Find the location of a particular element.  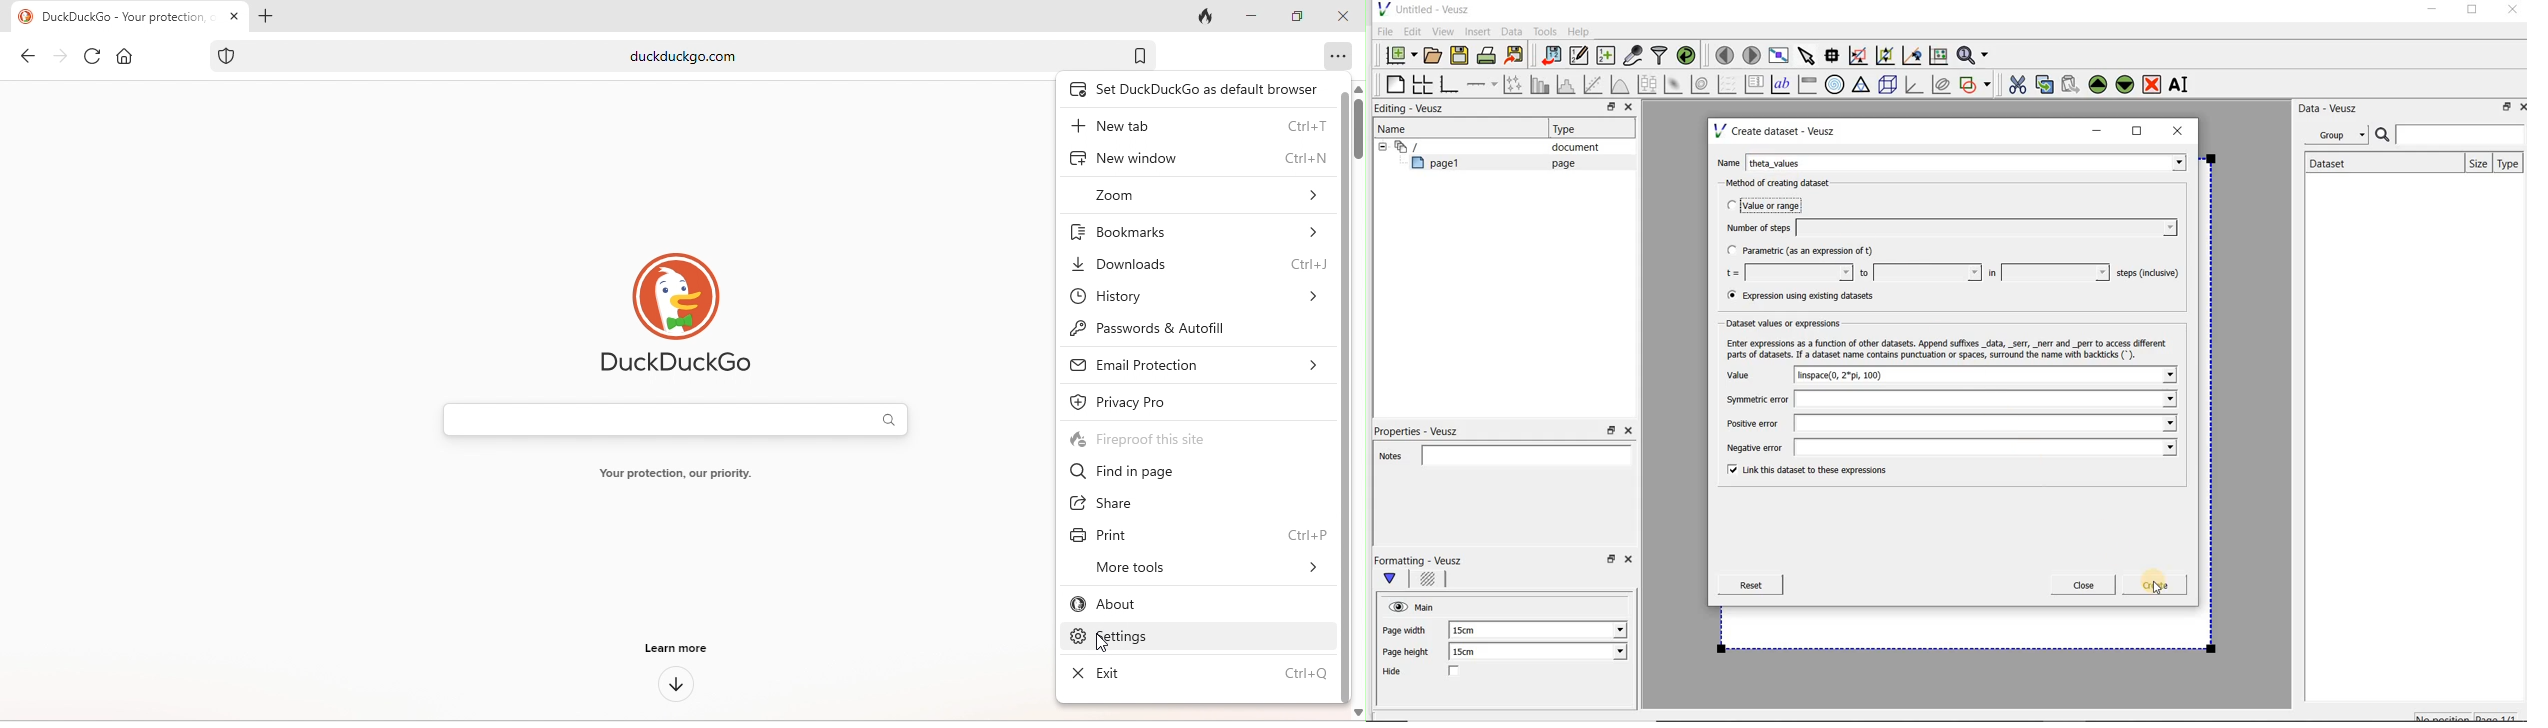

Page height dropdown is located at coordinates (1611, 653).